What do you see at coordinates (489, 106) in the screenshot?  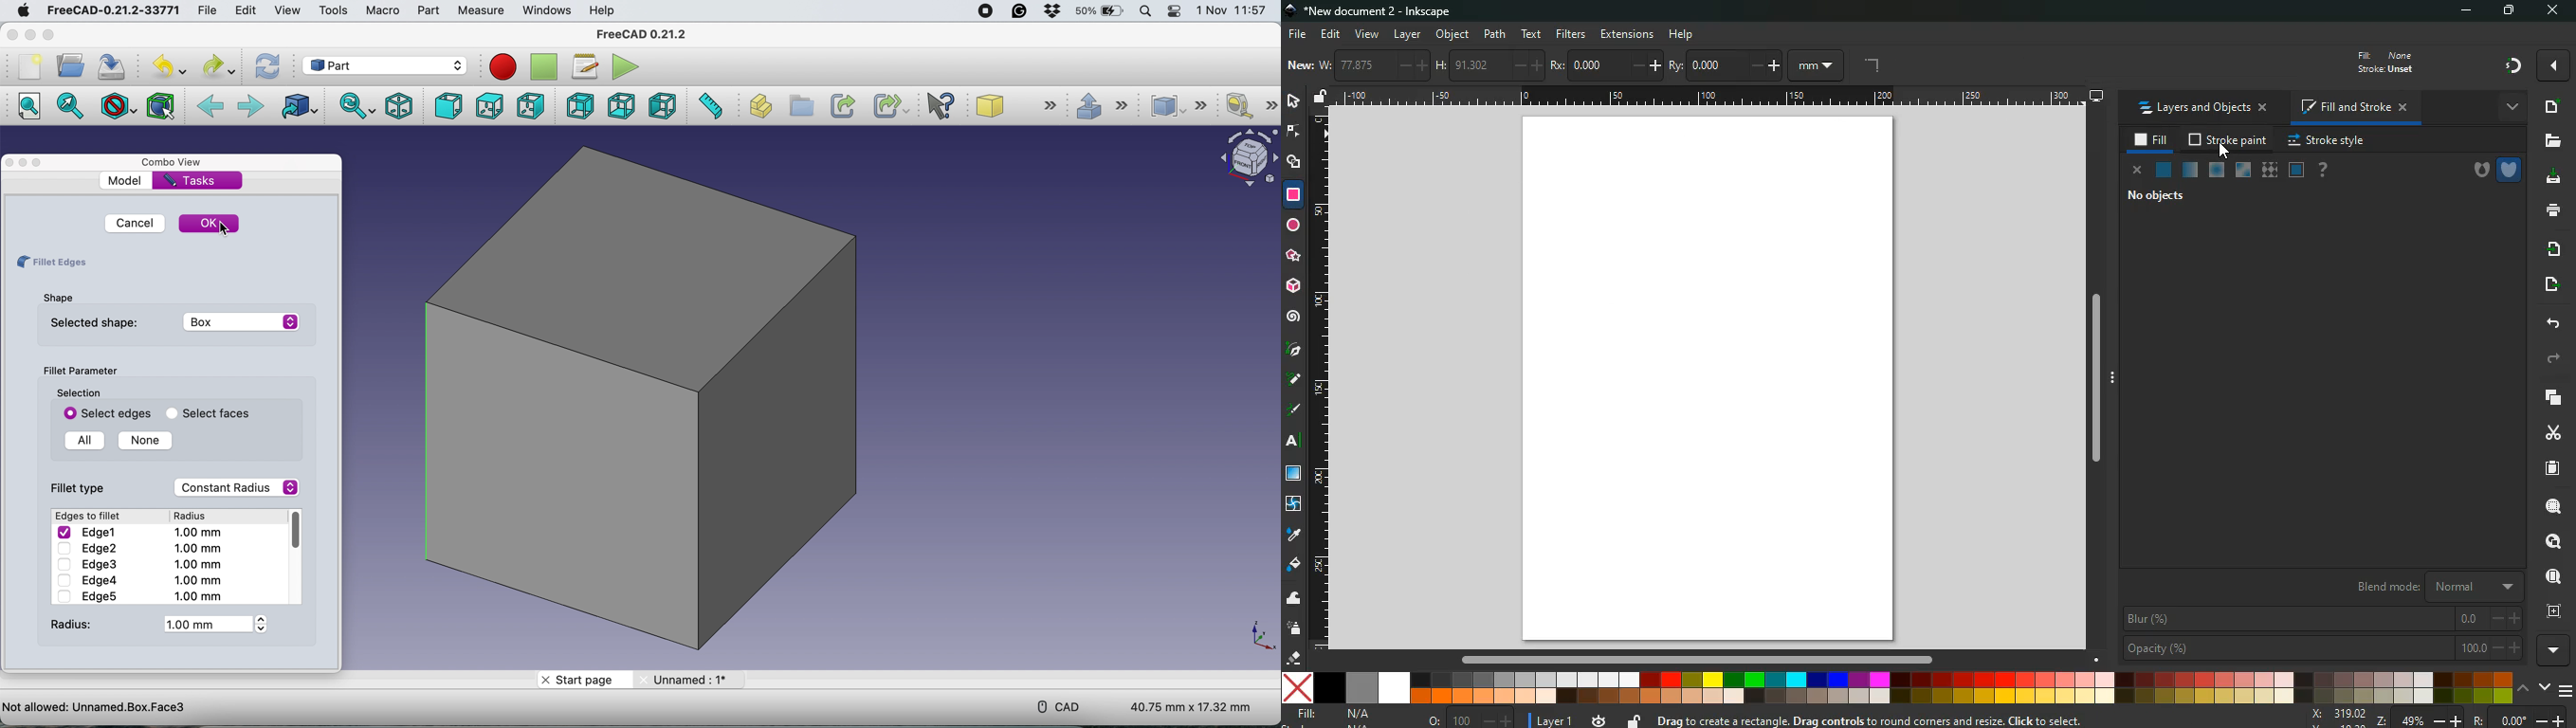 I see `top` at bounding box center [489, 106].